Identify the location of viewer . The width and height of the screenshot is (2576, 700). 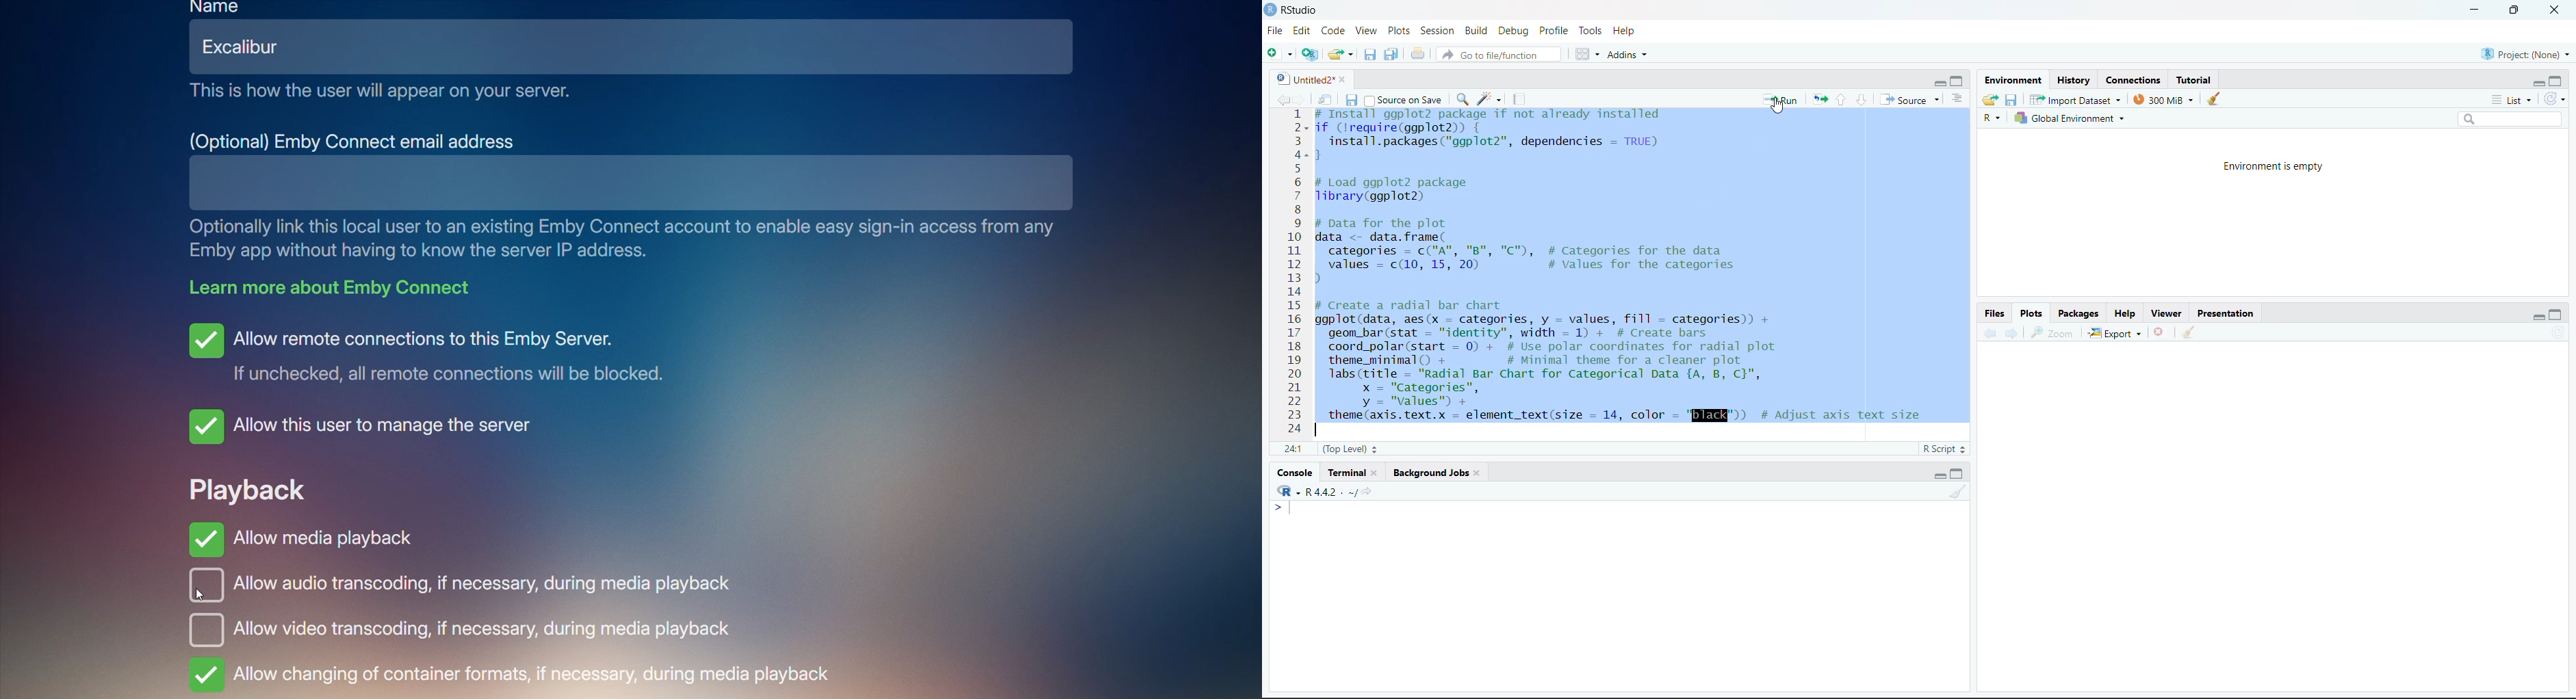
(2168, 312).